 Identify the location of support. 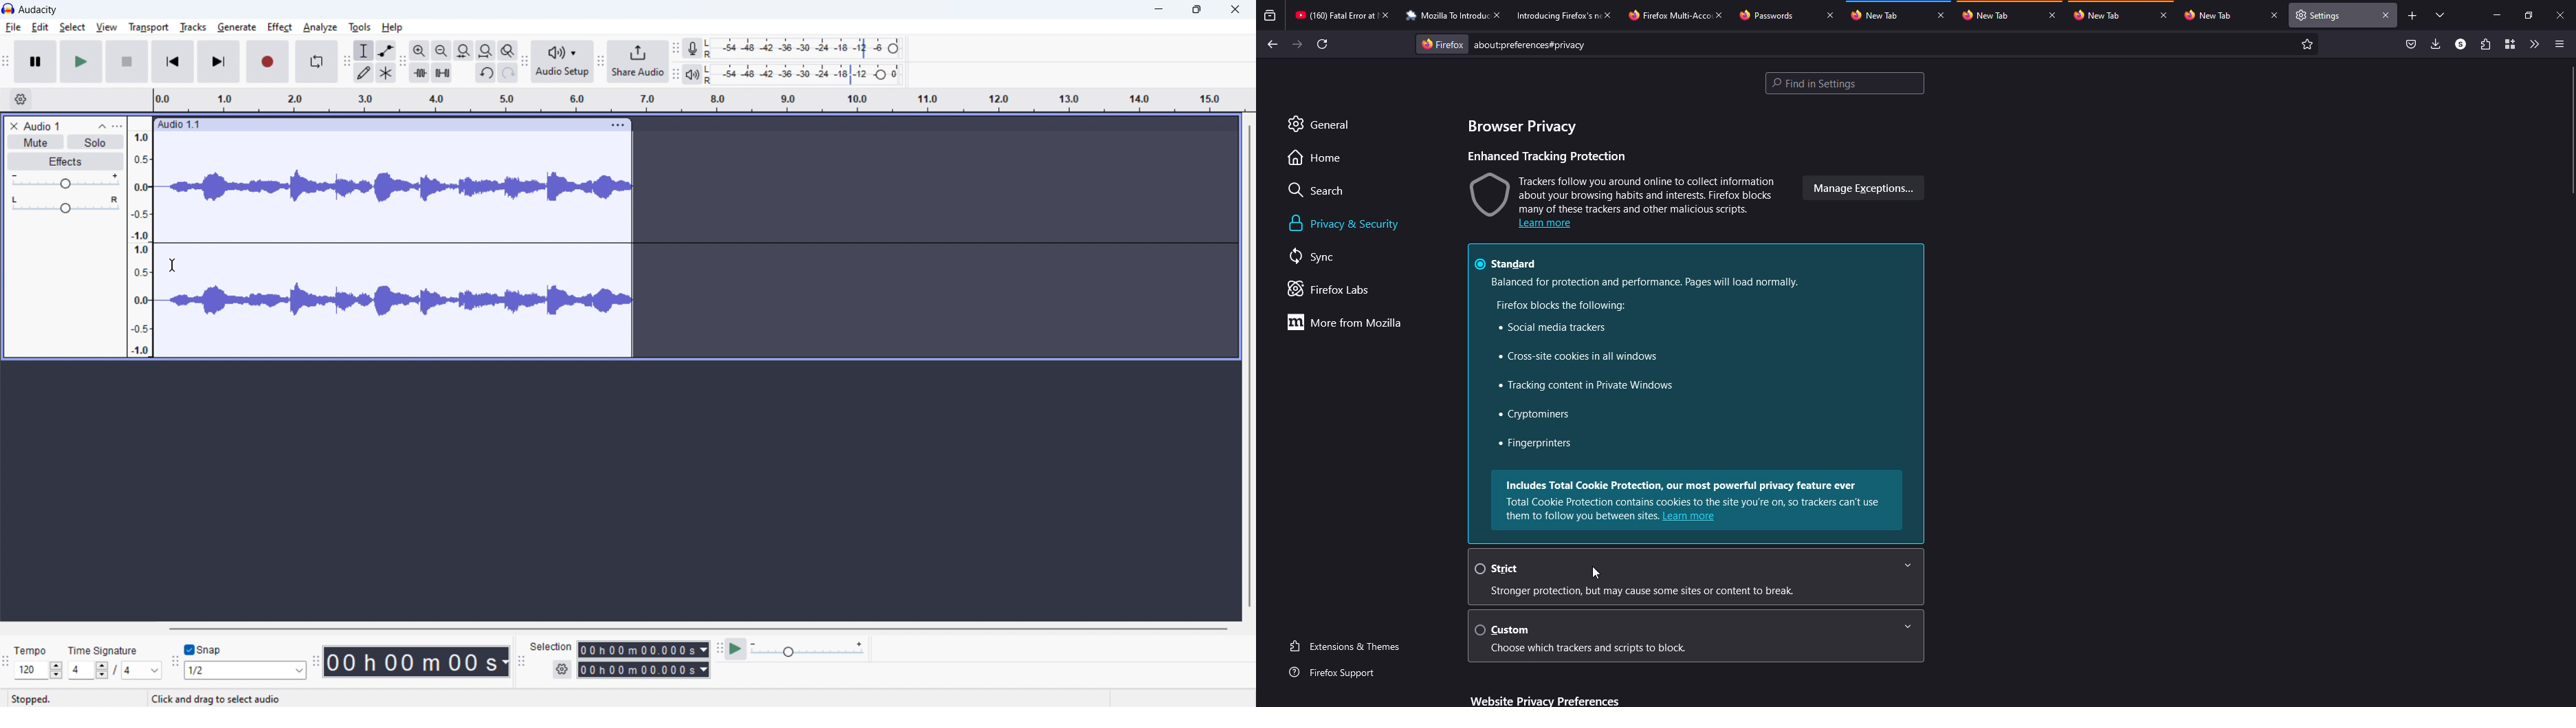
(1340, 674).